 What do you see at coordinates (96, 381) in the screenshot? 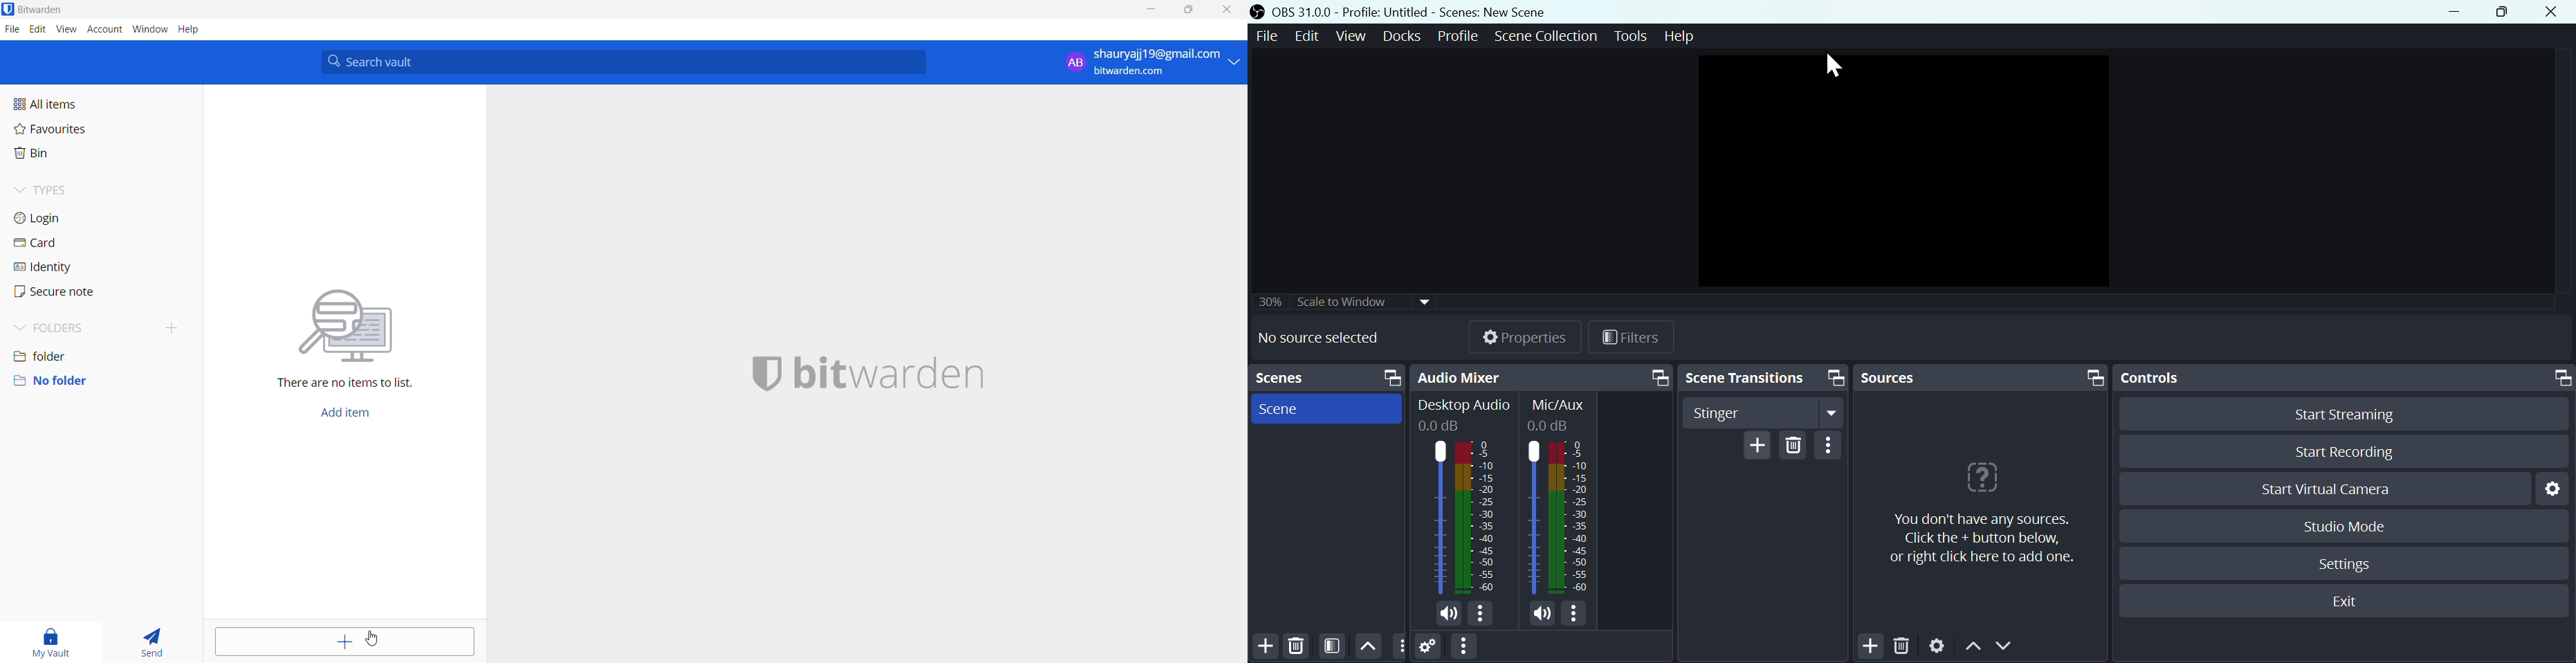
I see `no folder` at bounding box center [96, 381].